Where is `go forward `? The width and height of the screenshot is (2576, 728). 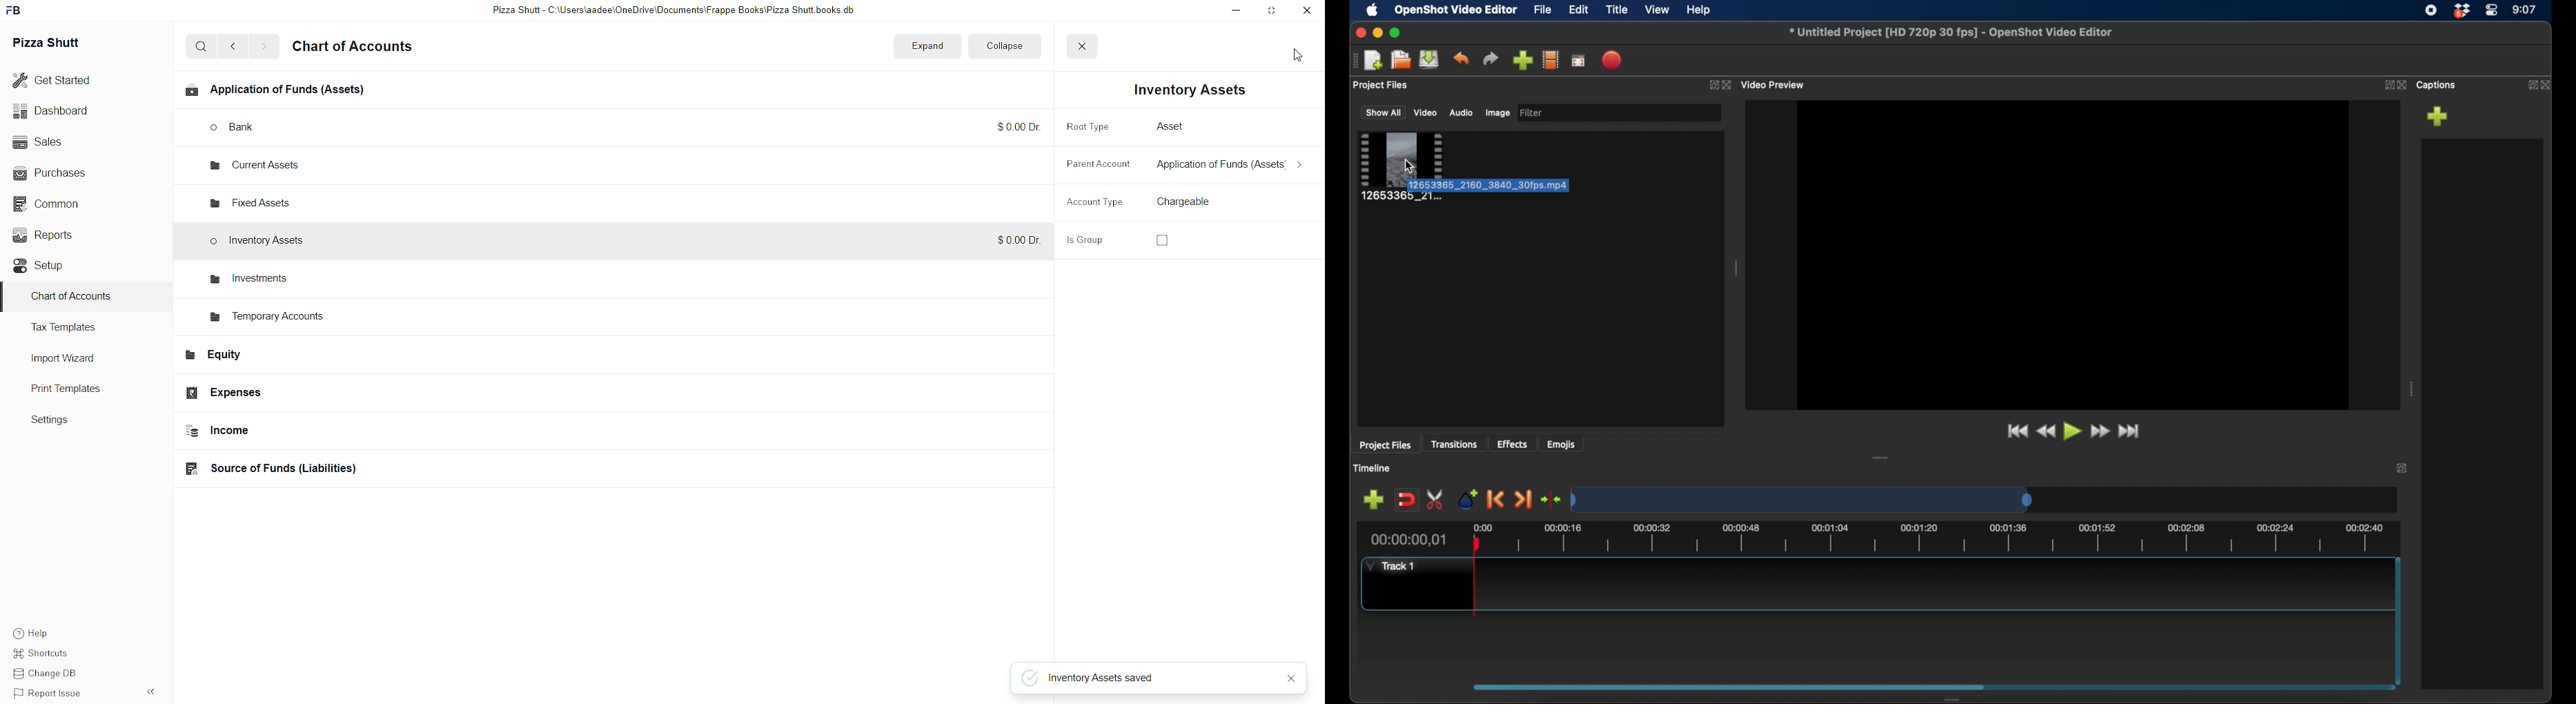
go forward  is located at coordinates (264, 48).